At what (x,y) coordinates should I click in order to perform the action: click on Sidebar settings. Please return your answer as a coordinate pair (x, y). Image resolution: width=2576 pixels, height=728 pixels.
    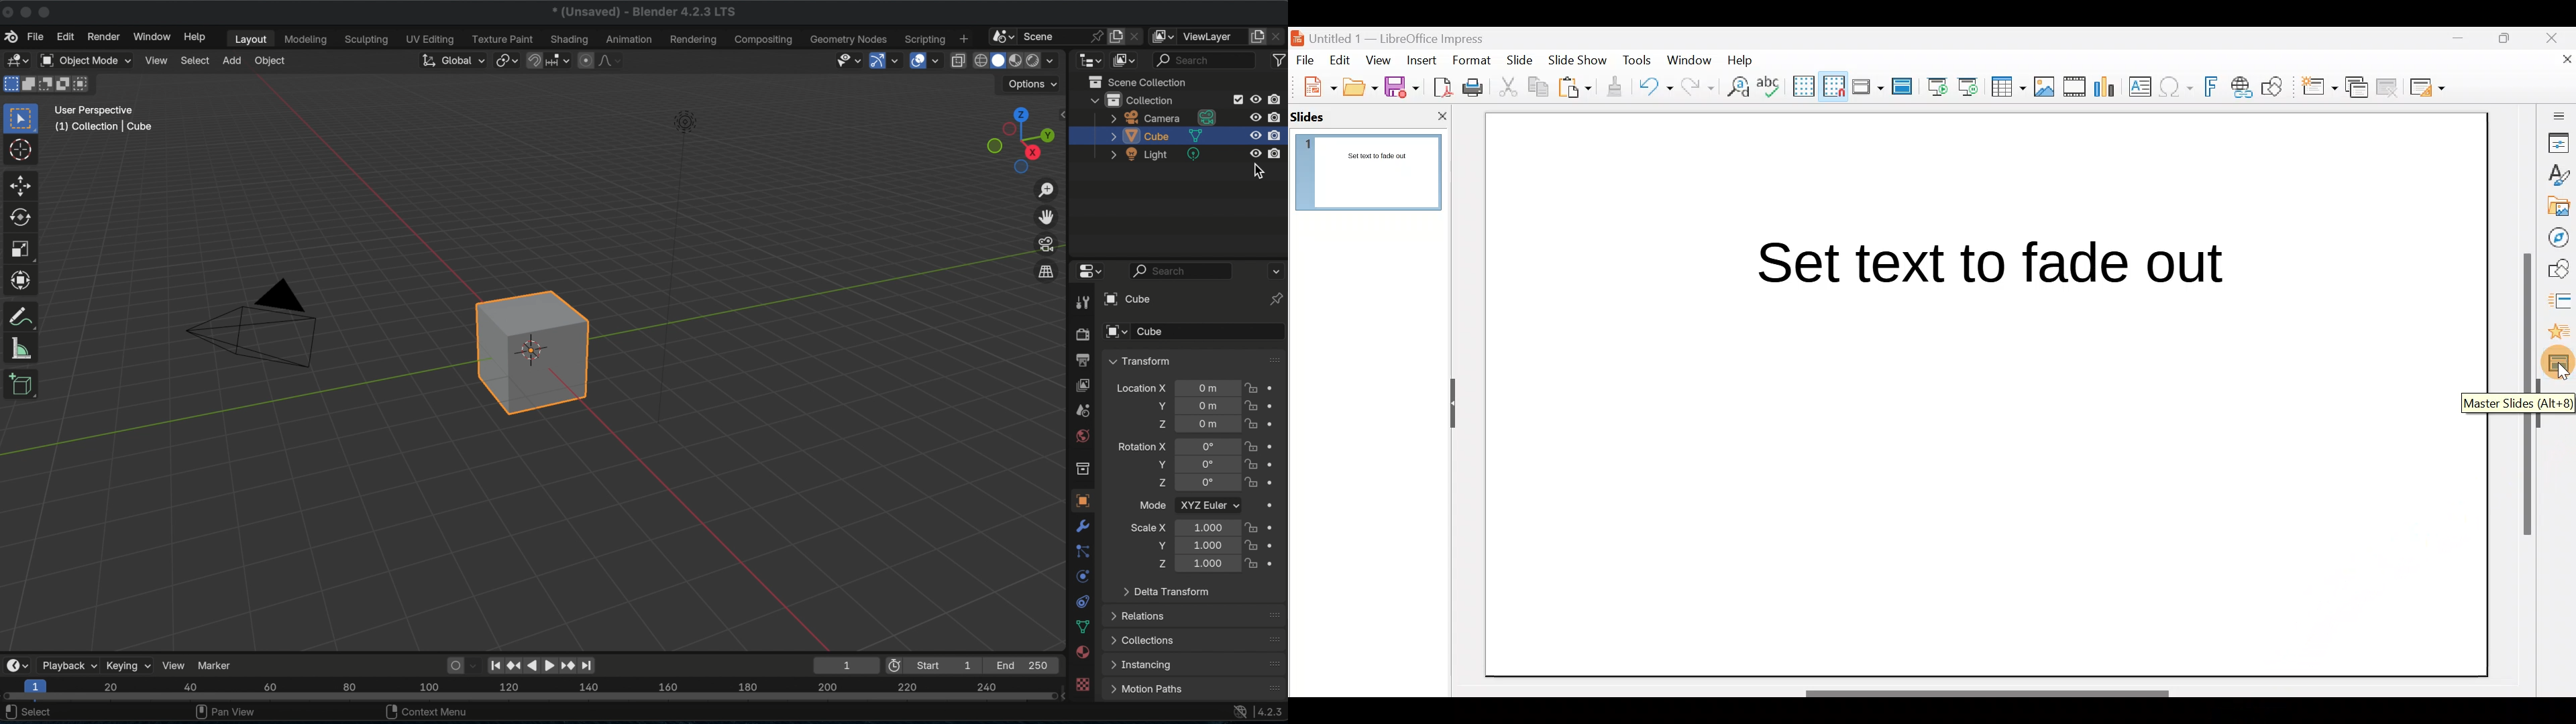
    Looking at the image, I should click on (2557, 115).